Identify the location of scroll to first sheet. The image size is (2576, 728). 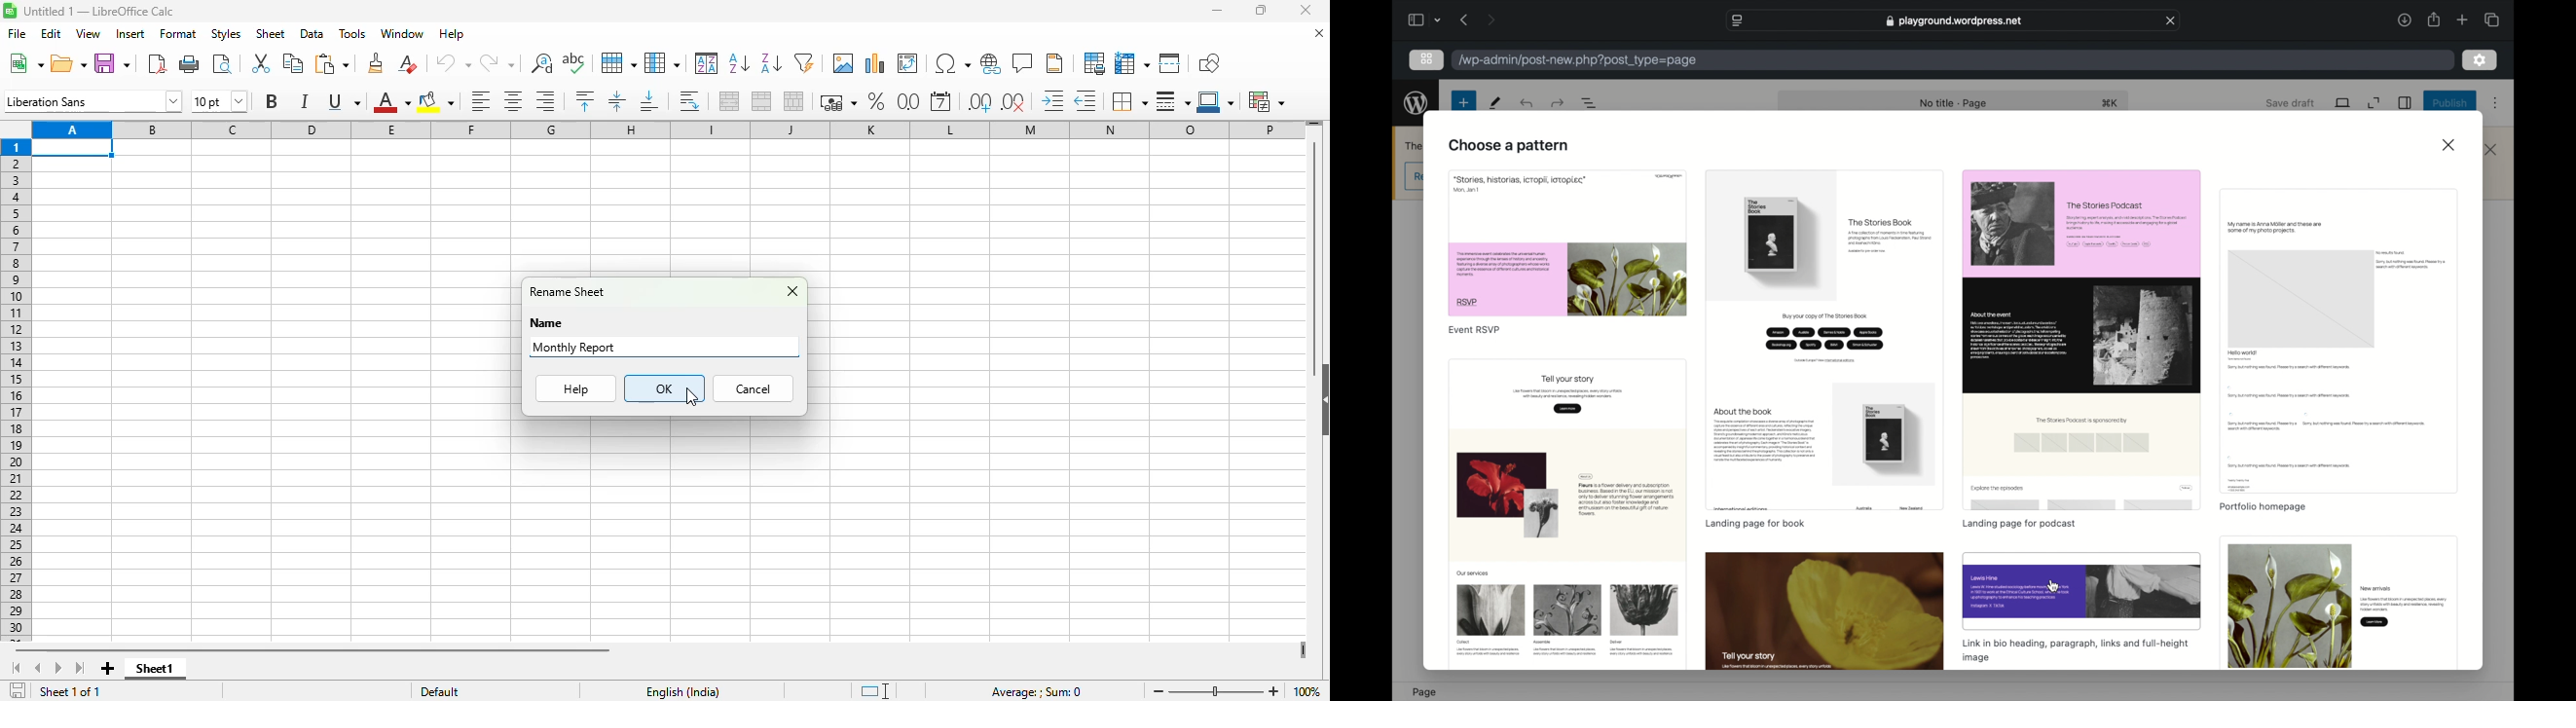
(18, 668).